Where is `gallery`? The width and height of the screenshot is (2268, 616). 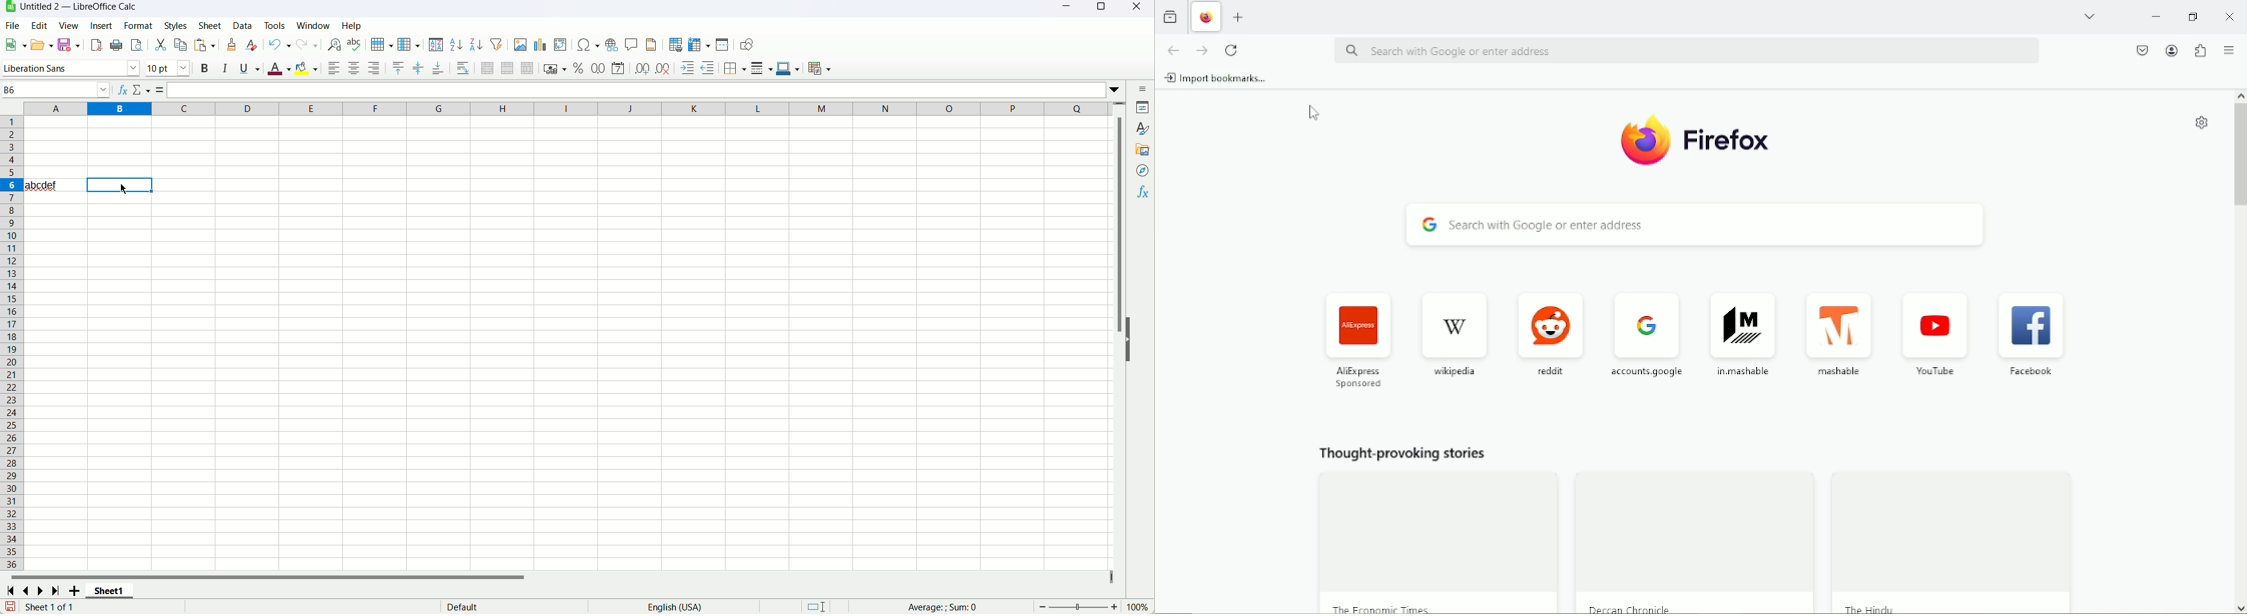
gallery is located at coordinates (1144, 150).